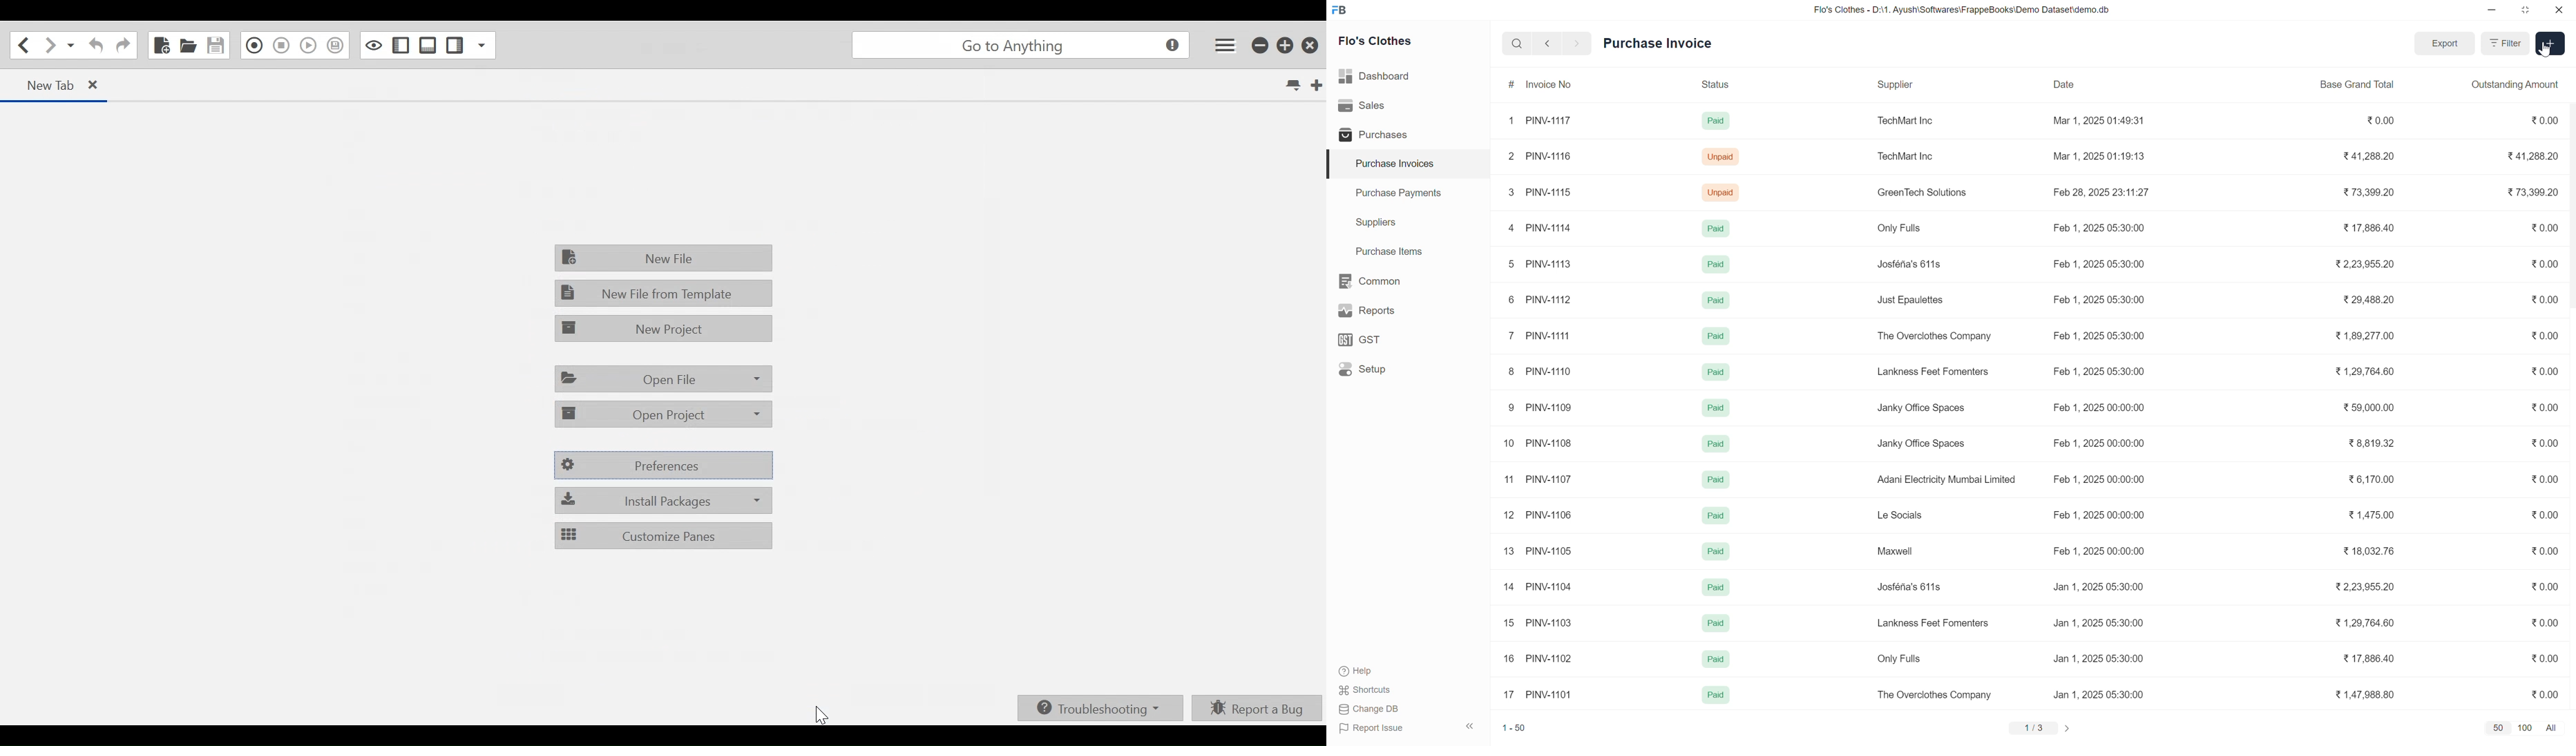 The height and width of the screenshot is (756, 2576). Describe the element at coordinates (1716, 695) in the screenshot. I see `Paid` at that location.